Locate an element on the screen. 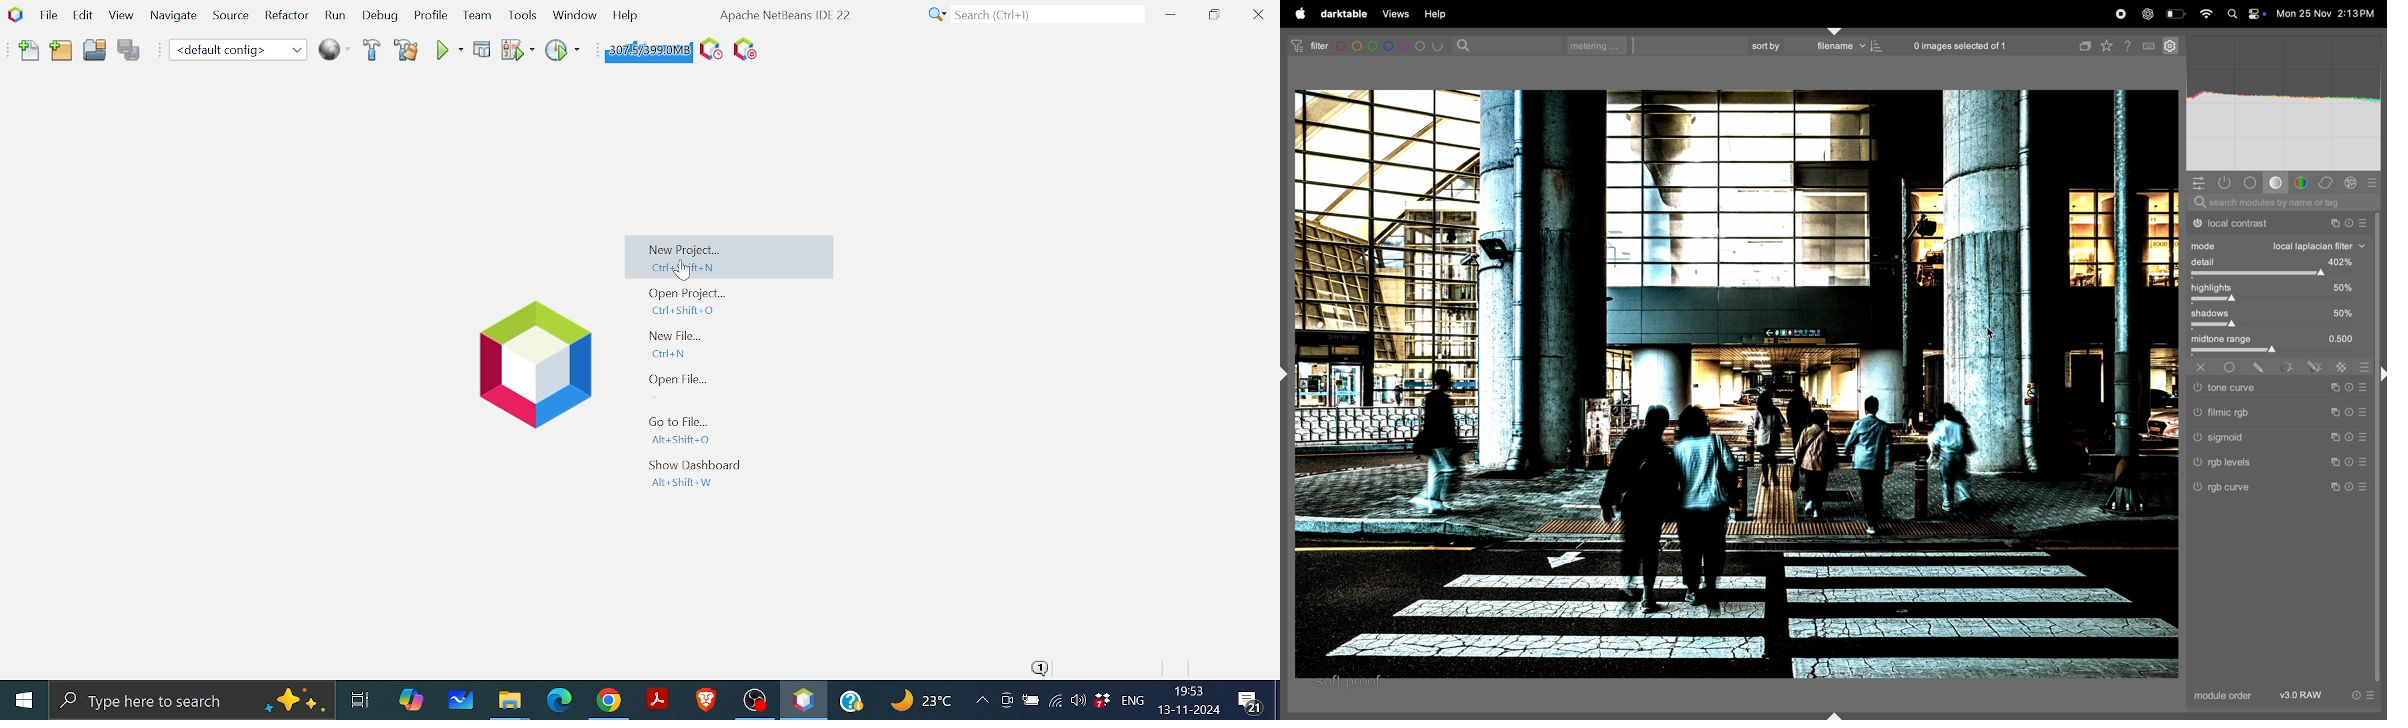 The width and height of the screenshot is (2408, 728). Save all is located at coordinates (129, 51).